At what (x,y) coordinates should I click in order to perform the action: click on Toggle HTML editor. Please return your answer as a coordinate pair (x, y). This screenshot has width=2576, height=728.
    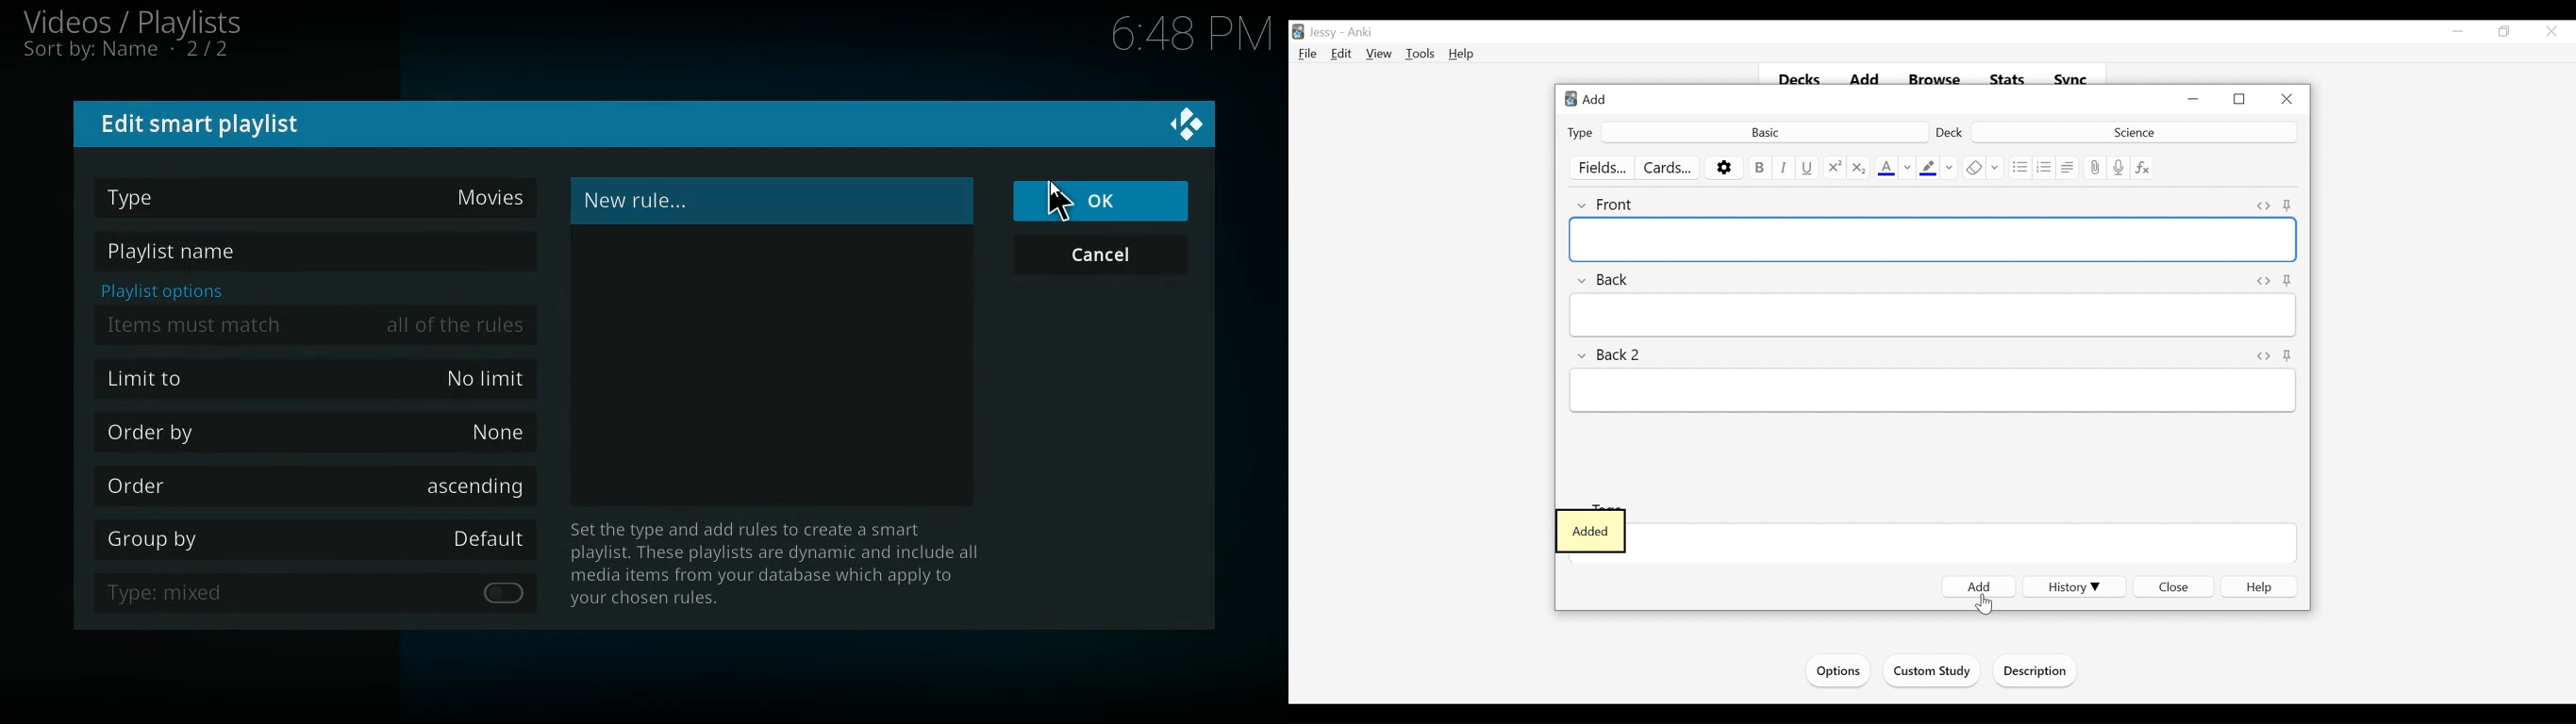
    Looking at the image, I should click on (2262, 204).